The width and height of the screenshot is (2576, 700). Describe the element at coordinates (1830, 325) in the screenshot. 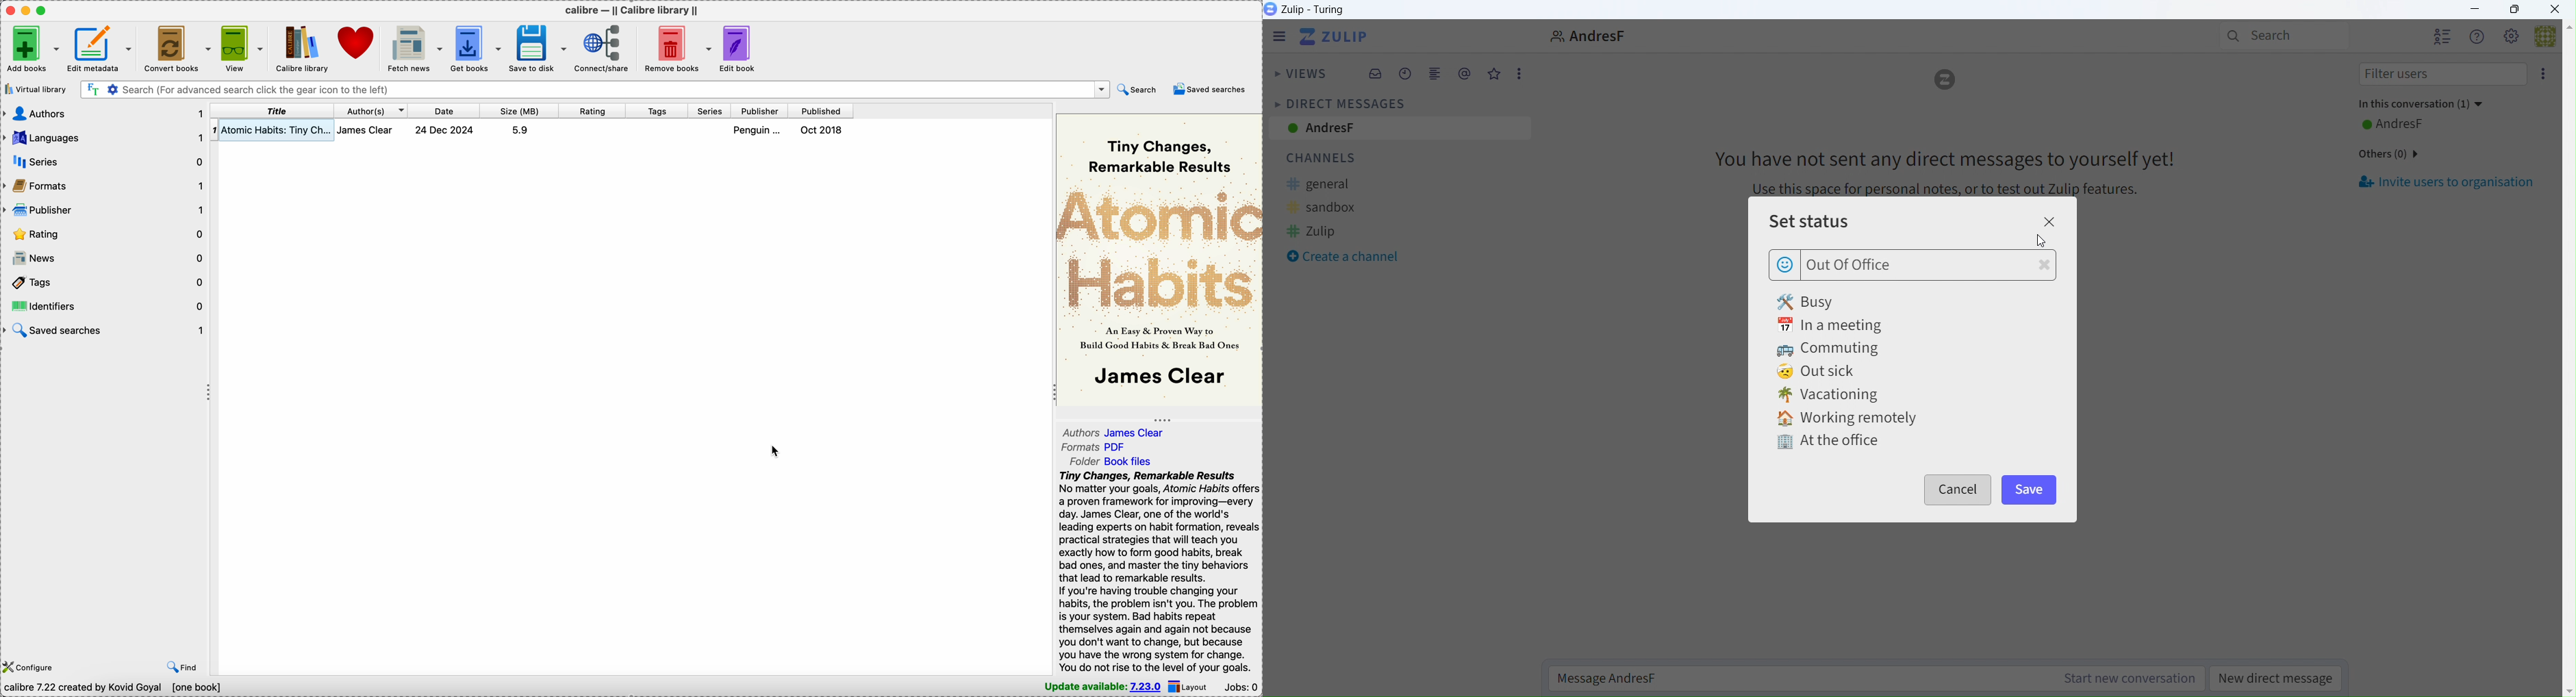

I see `In a meeting` at that location.